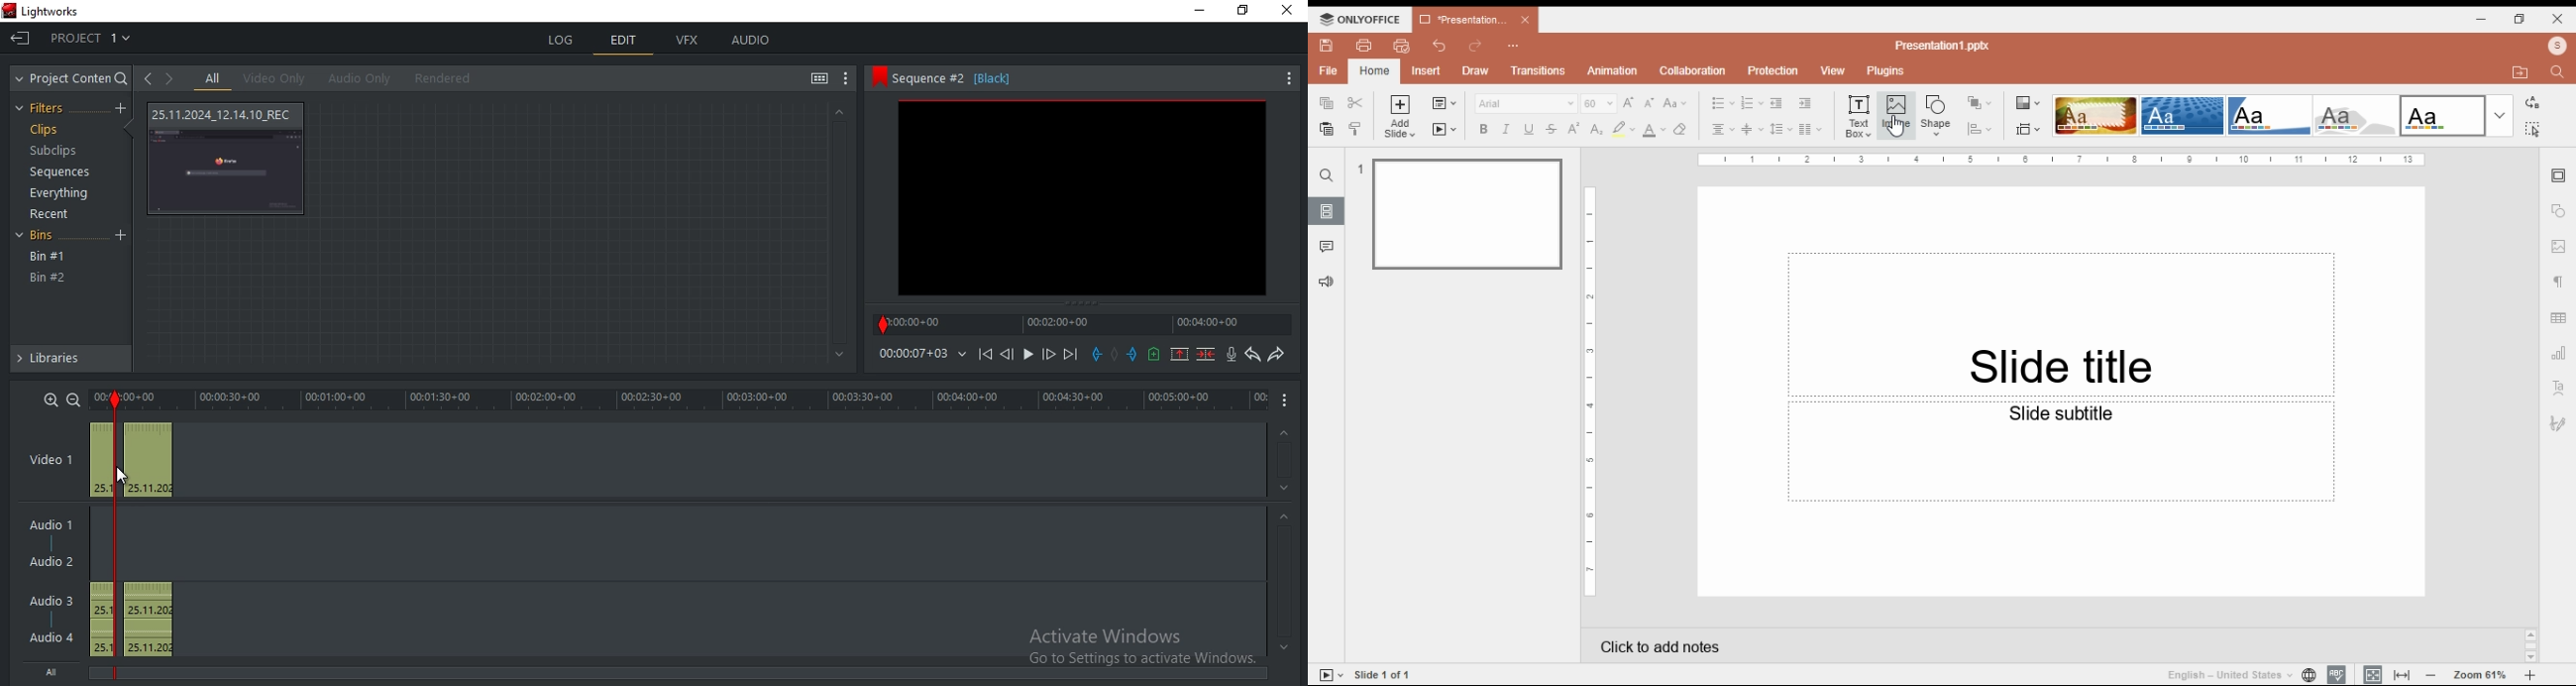  I want to click on subclips, so click(56, 153).